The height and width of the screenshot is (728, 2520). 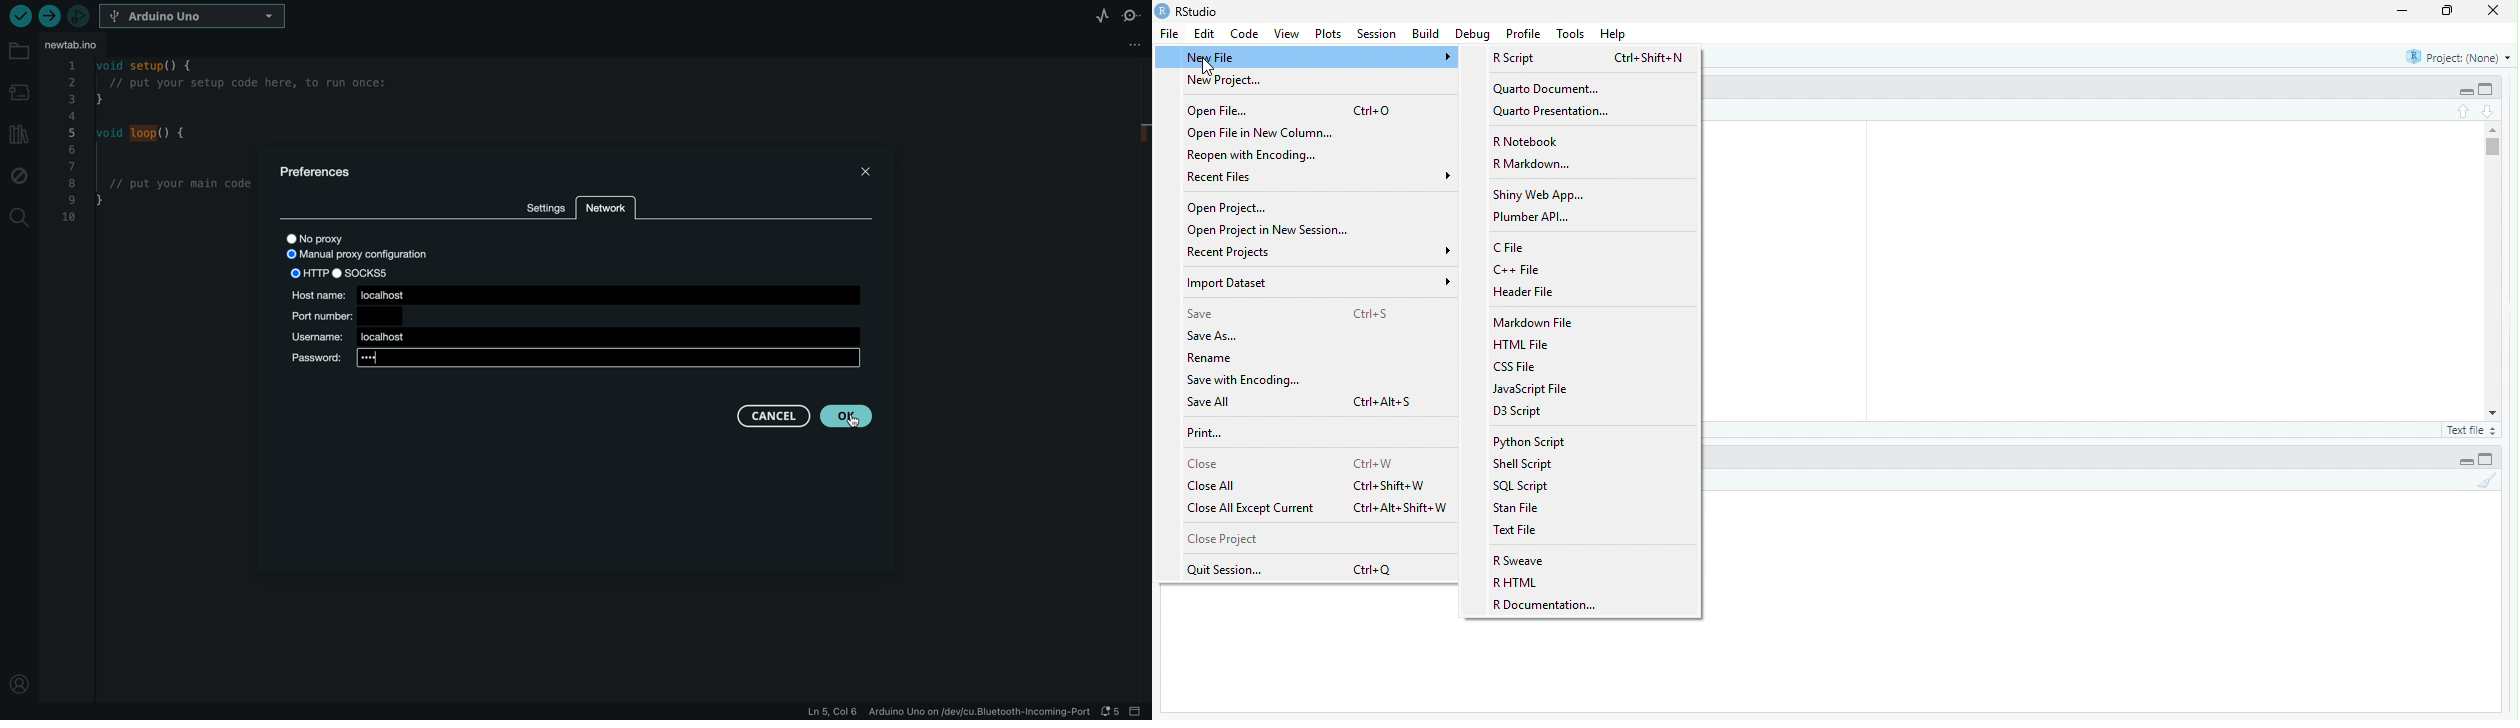 What do you see at coordinates (2466, 92) in the screenshot?
I see `Collapse` at bounding box center [2466, 92].